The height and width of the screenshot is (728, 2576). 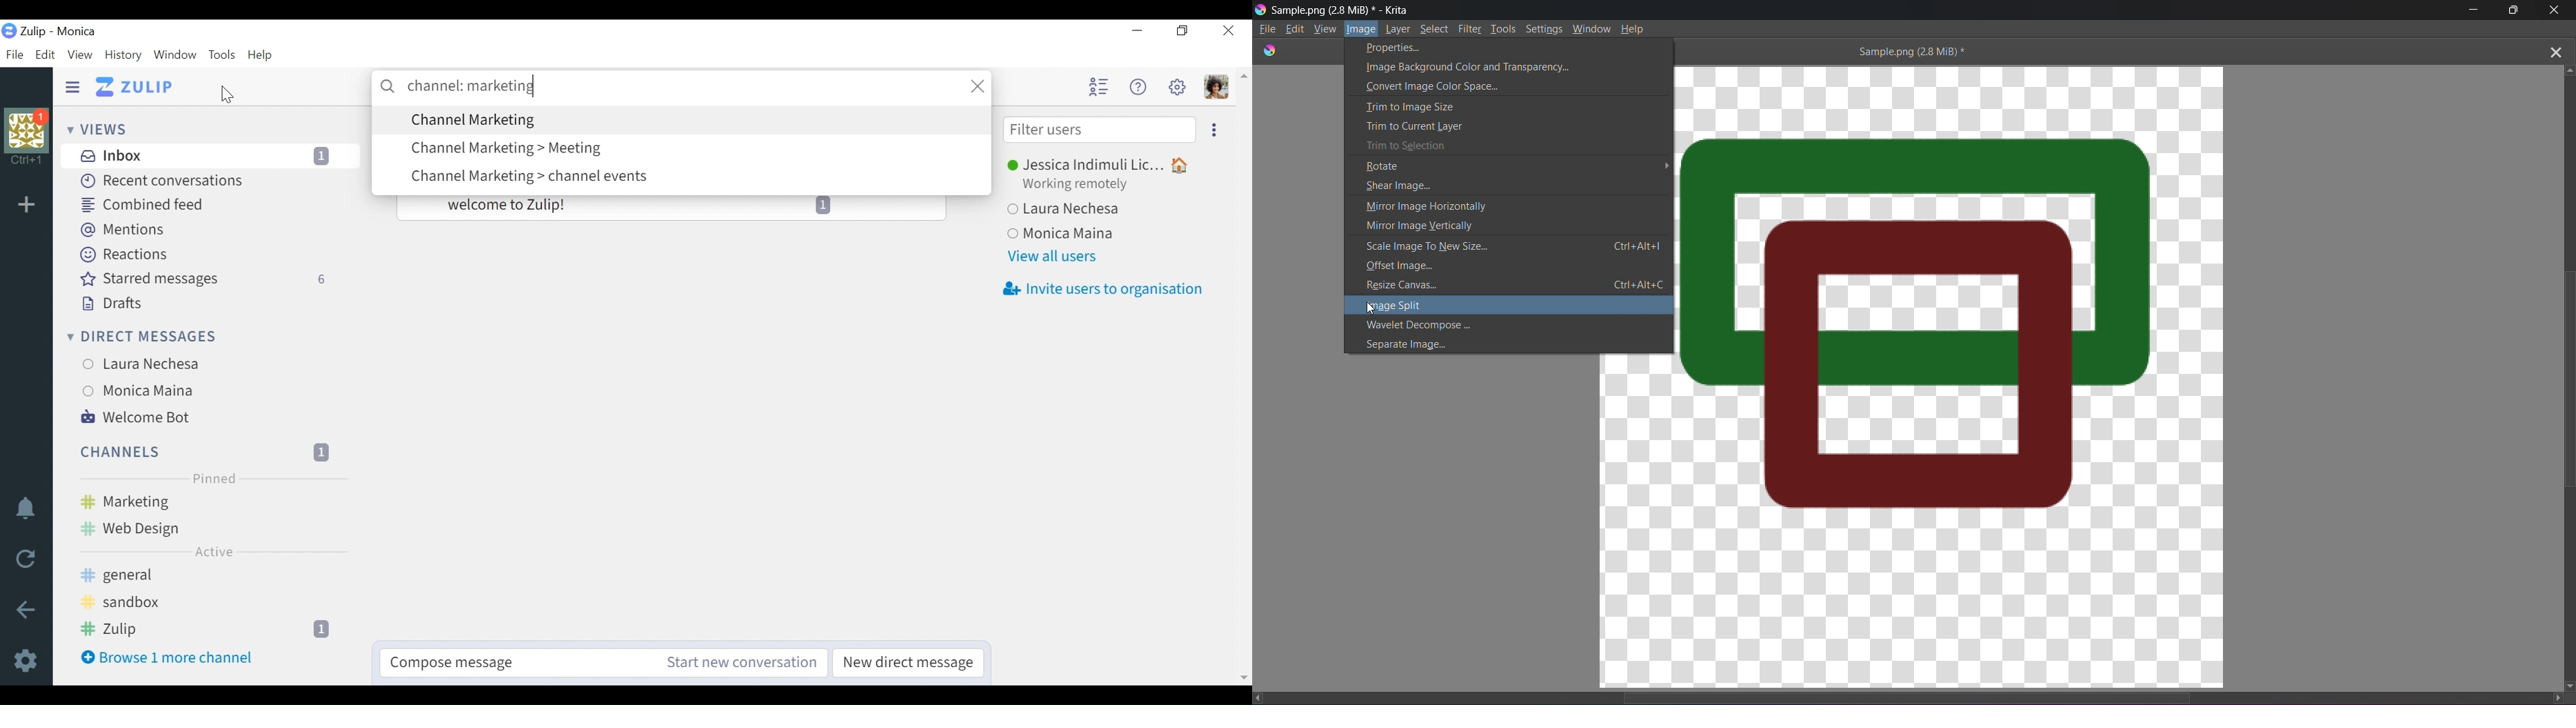 What do you see at coordinates (1216, 87) in the screenshot?
I see `Personal menu` at bounding box center [1216, 87].